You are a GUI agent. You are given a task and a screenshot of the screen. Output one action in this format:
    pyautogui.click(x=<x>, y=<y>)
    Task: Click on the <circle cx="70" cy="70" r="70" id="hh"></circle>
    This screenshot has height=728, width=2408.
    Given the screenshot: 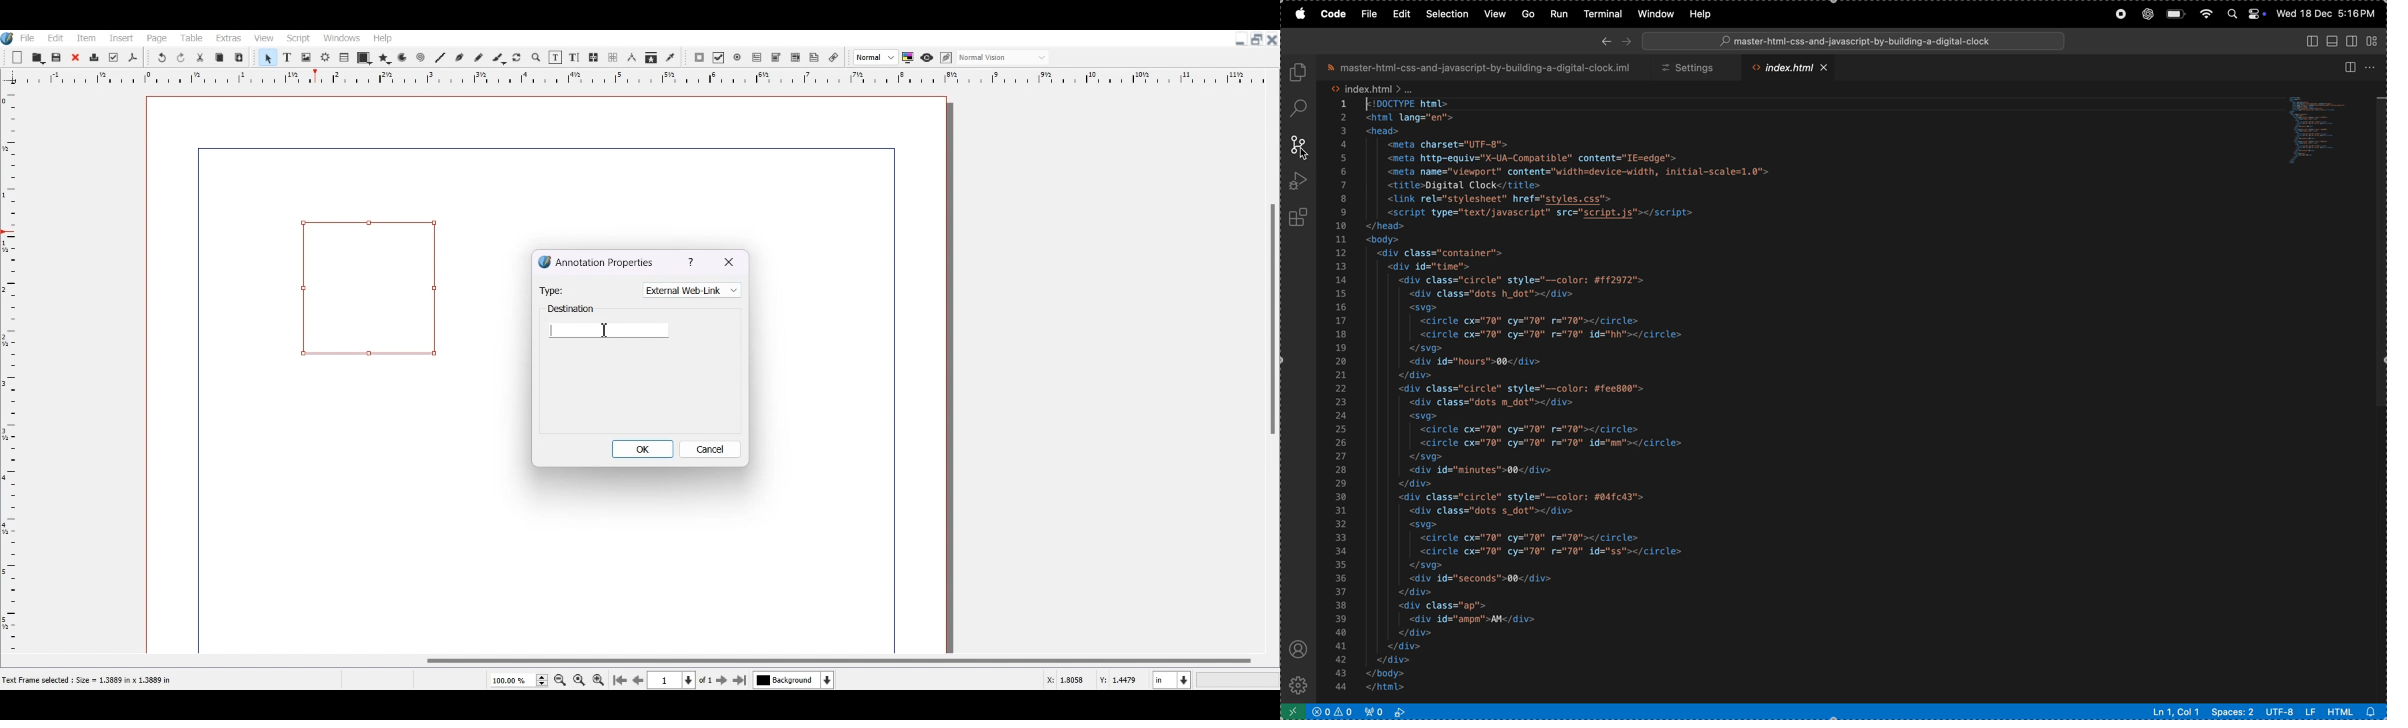 What is the action you would take?
    pyautogui.click(x=1560, y=335)
    